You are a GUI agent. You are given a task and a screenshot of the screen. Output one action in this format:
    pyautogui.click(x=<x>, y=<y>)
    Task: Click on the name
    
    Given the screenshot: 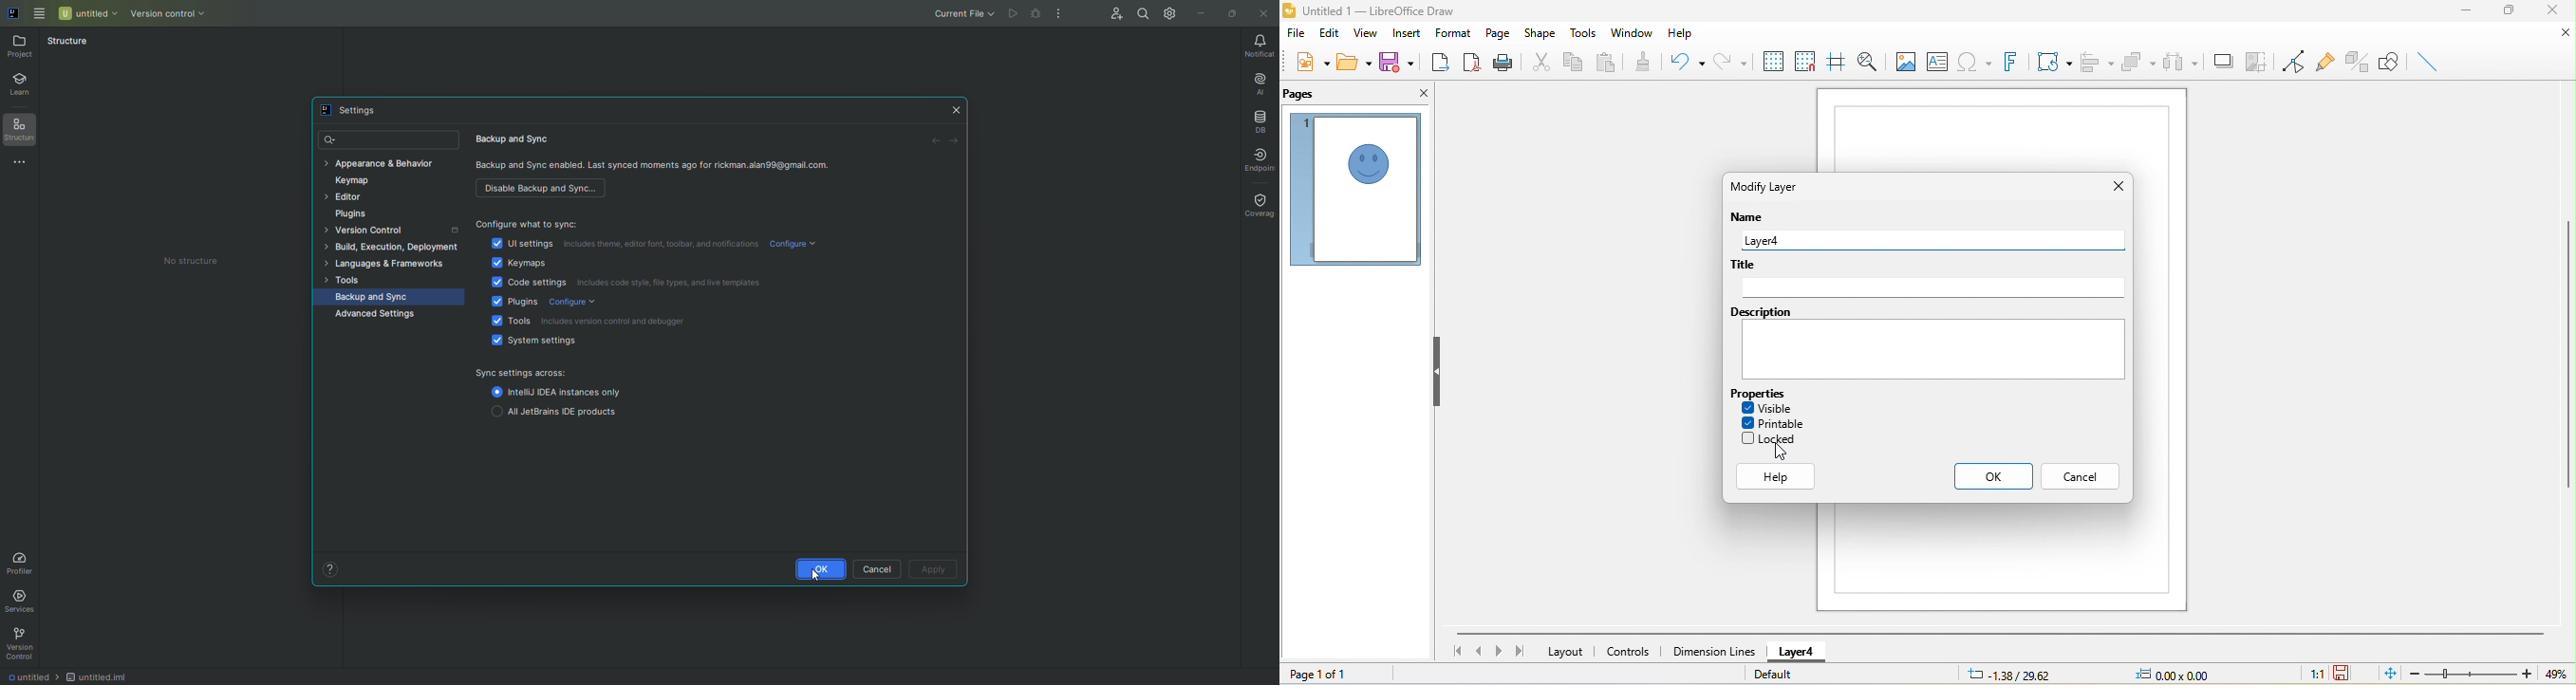 What is the action you would take?
    pyautogui.click(x=1747, y=219)
    